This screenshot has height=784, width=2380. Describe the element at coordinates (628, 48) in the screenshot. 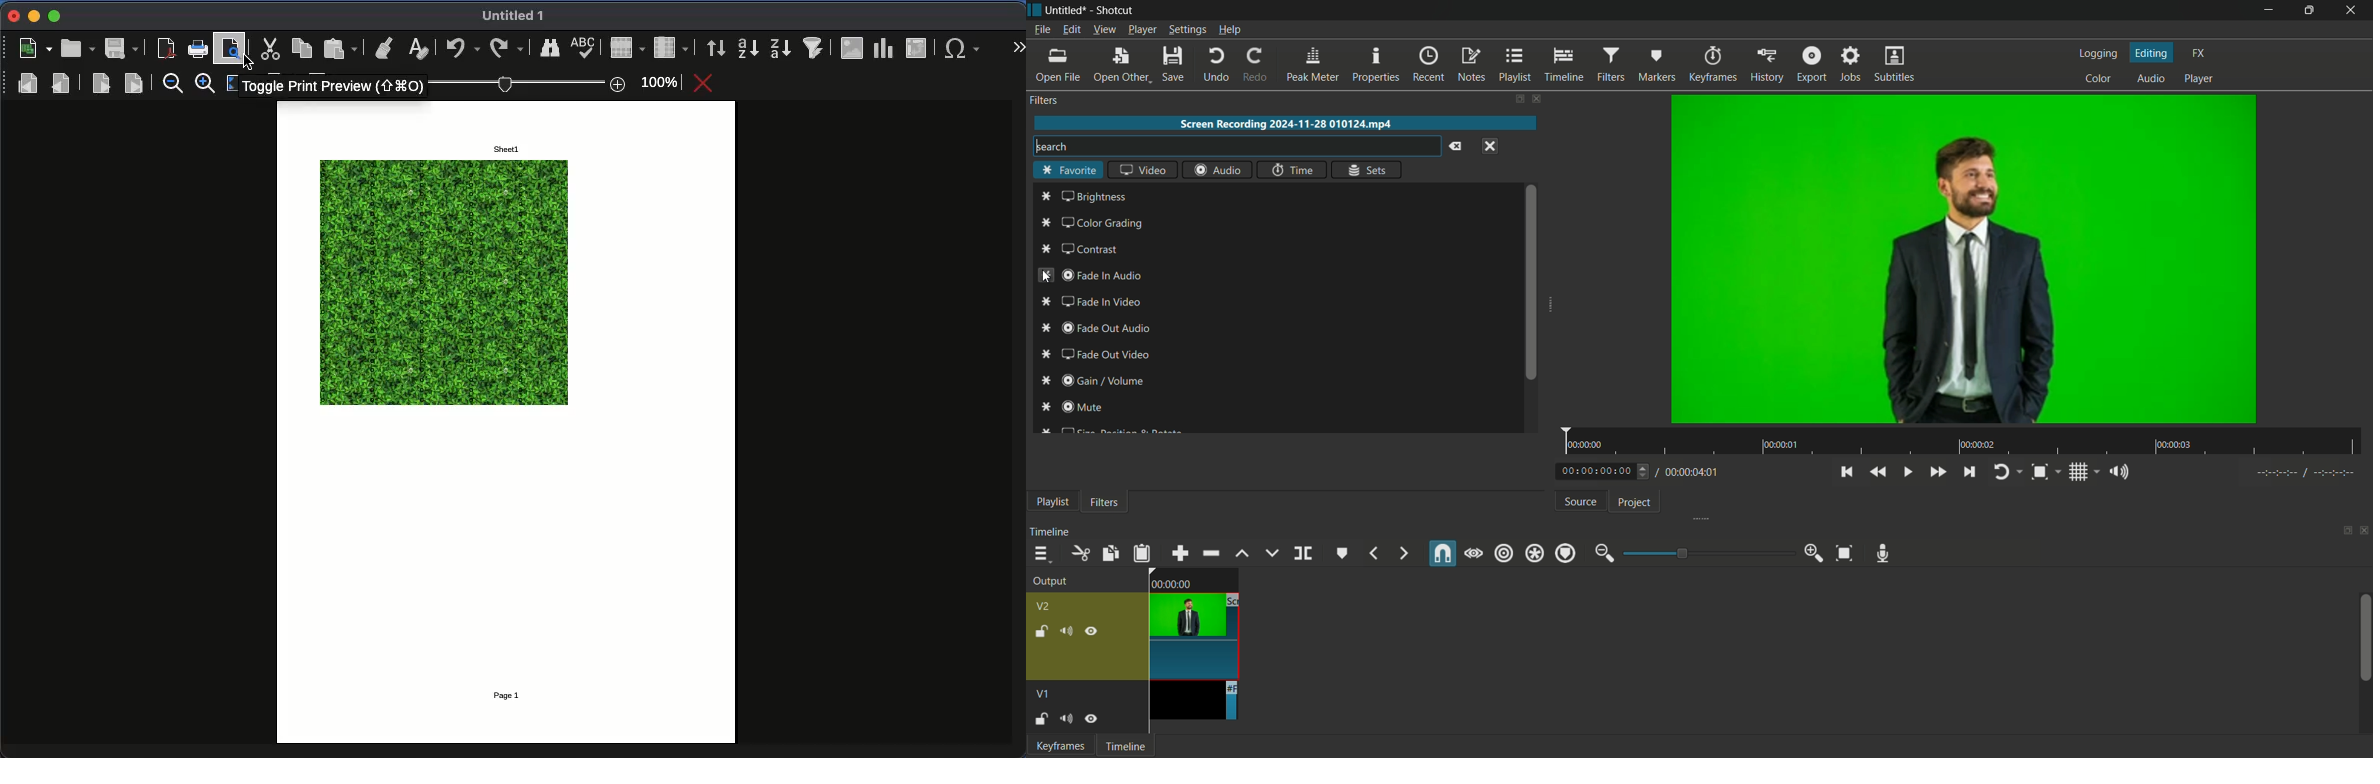

I see `row` at that location.